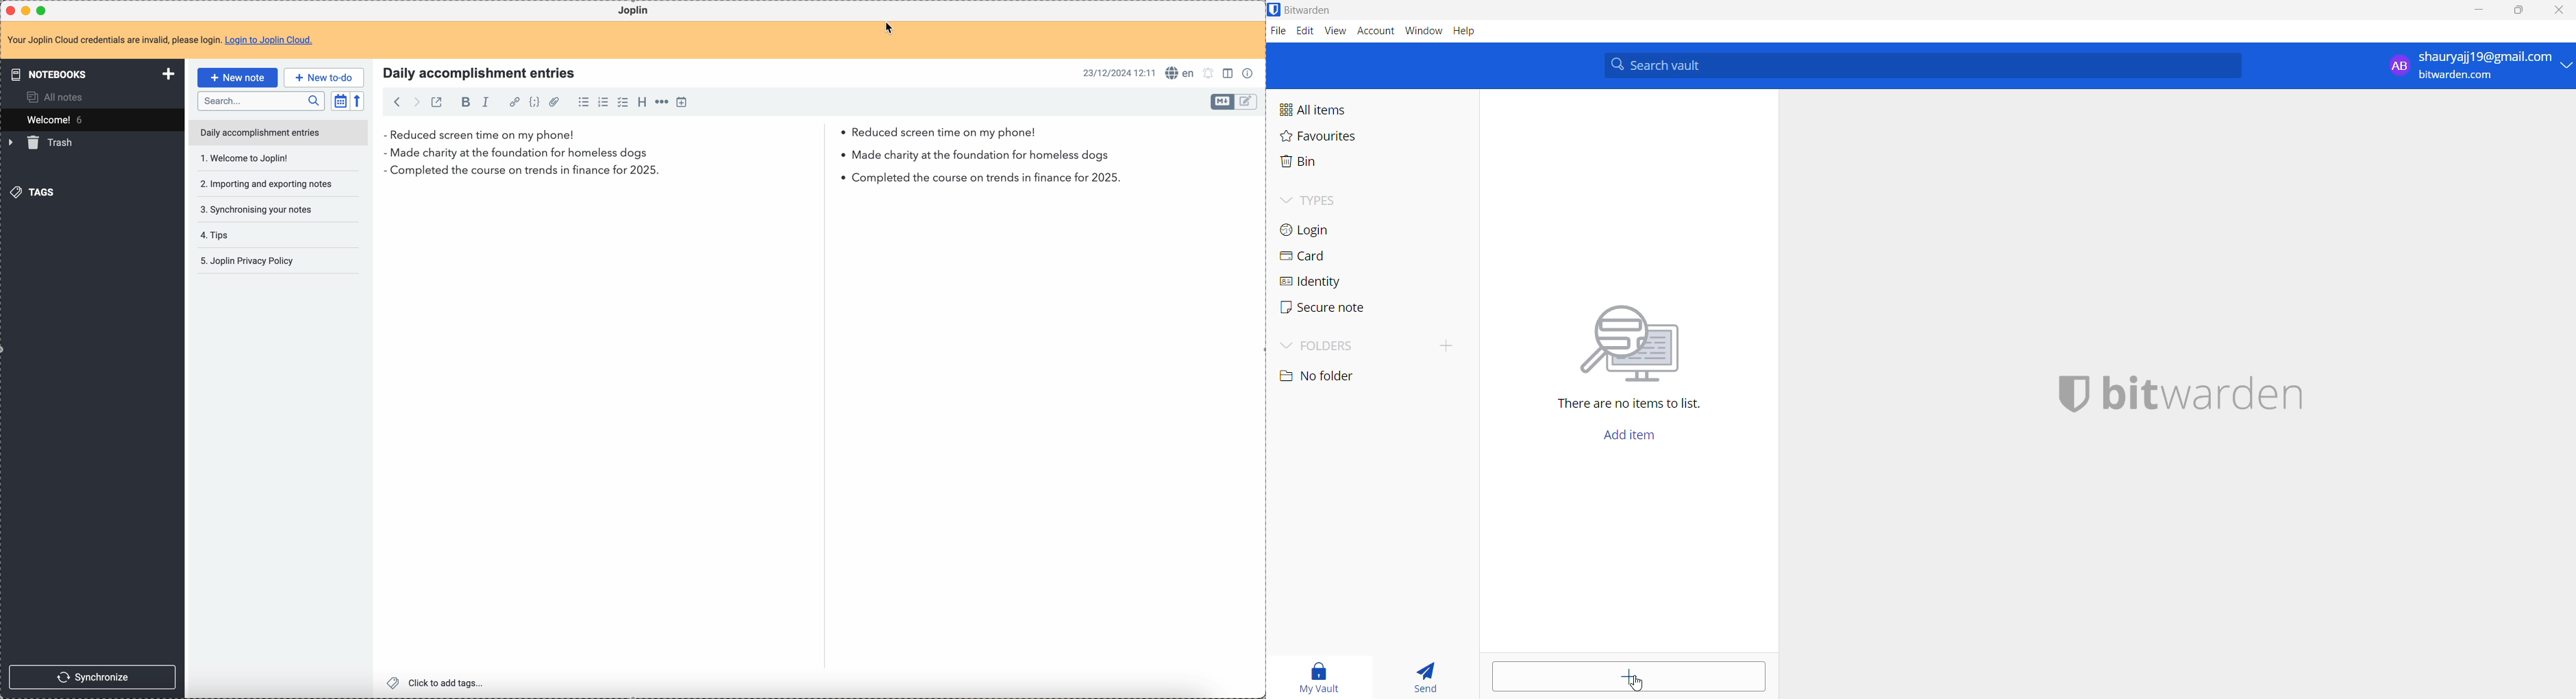 The width and height of the screenshot is (2576, 700). What do you see at coordinates (92, 676) in the screenshot?
I see `synchronize` at bounding box center [92, 676].